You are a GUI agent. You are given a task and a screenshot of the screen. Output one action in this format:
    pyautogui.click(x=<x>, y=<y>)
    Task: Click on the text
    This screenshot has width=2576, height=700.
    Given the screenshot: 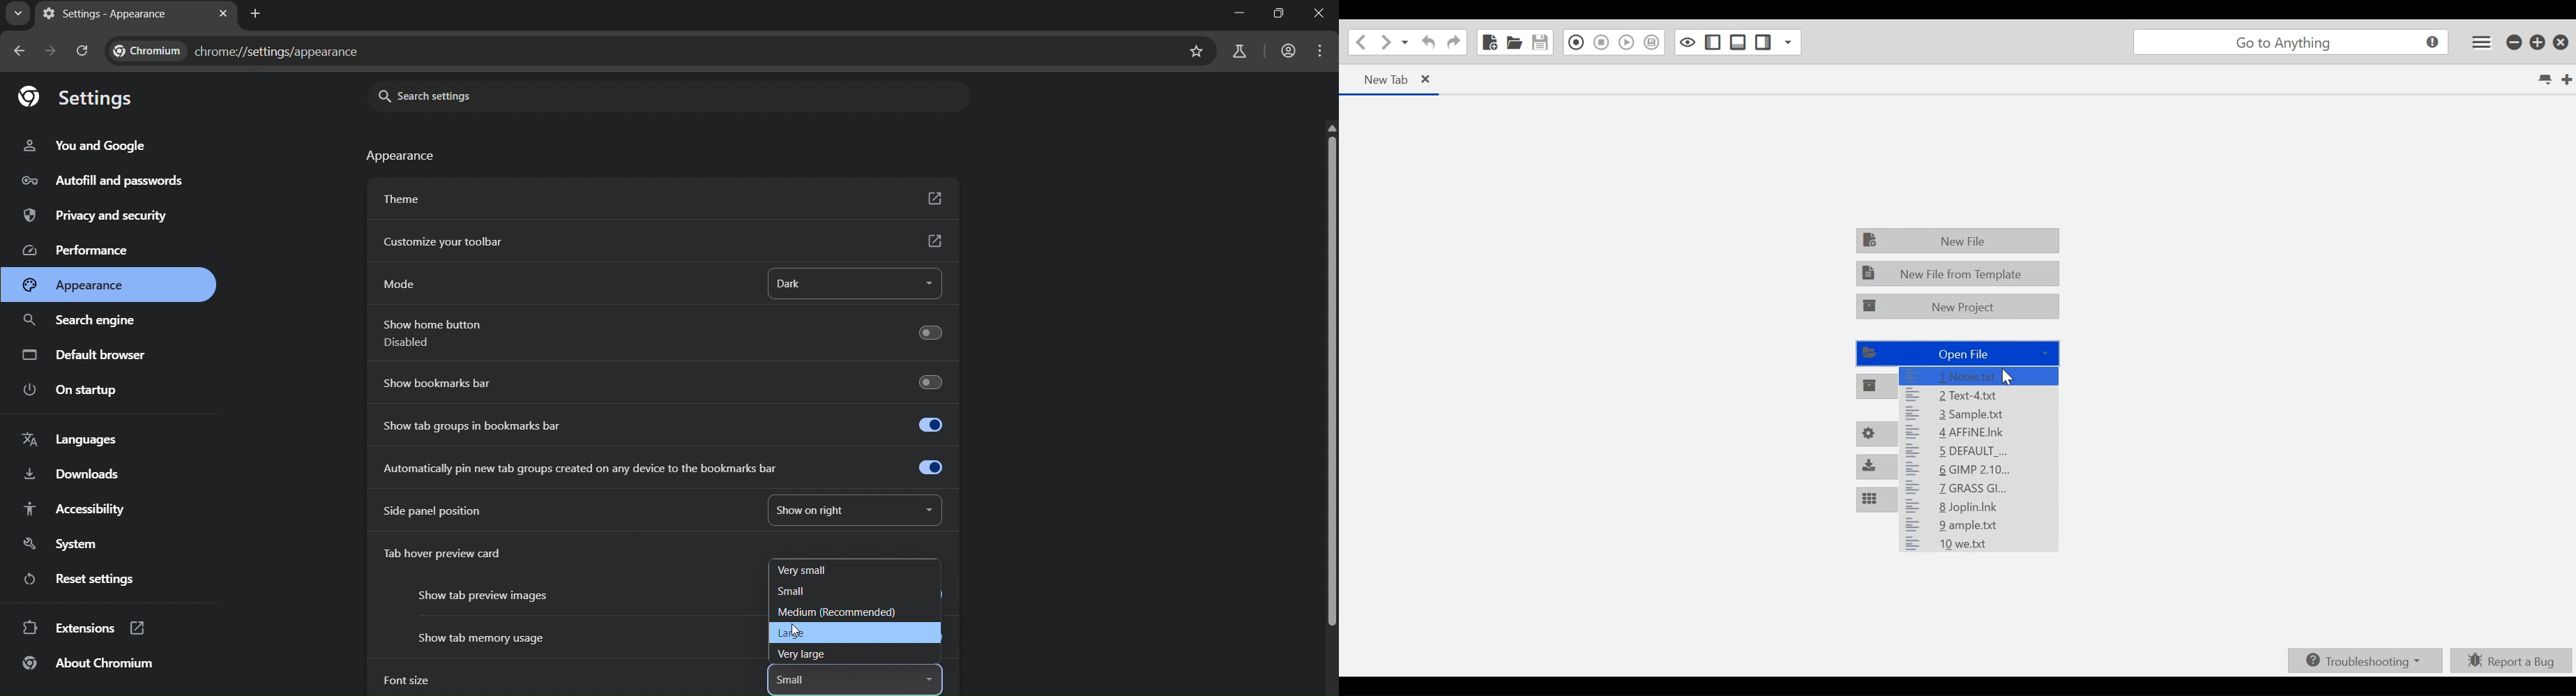 What is the action you would take?
    pyautogui.click(x=403, y=158)
    